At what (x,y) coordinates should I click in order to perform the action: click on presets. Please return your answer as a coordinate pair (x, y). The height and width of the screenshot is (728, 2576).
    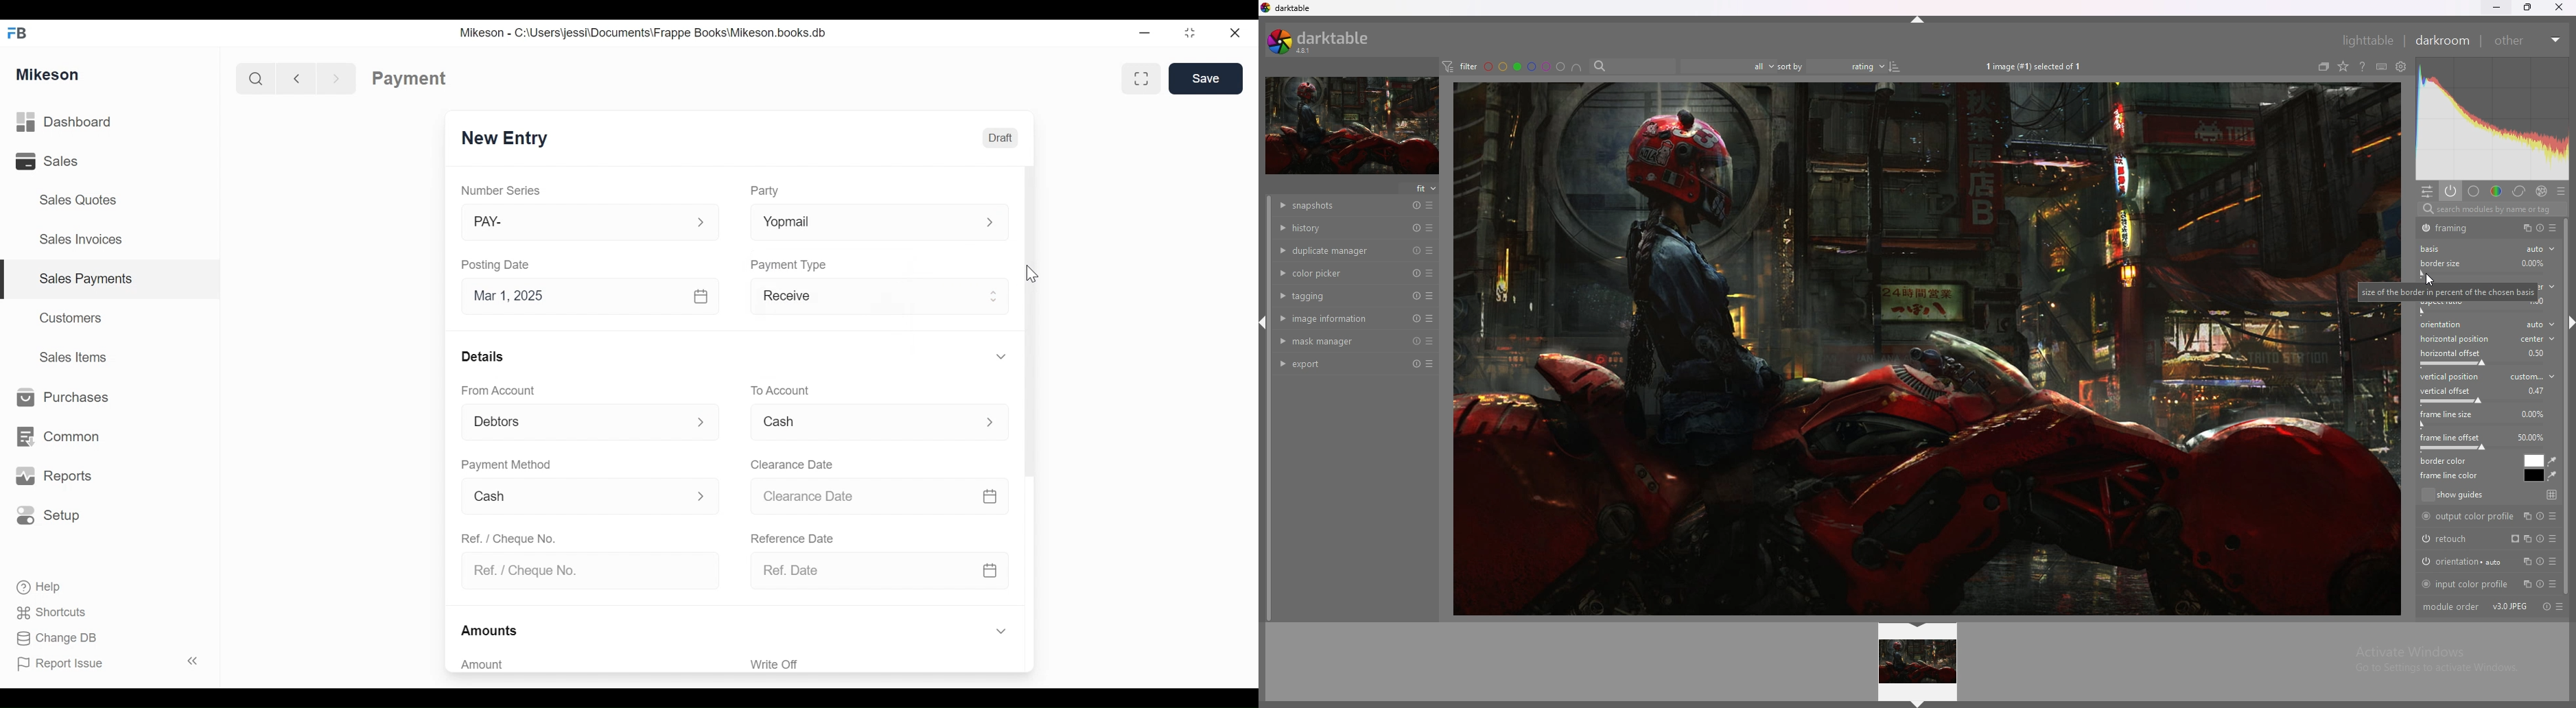
    Looking at the image, I should click on (2560, 189).